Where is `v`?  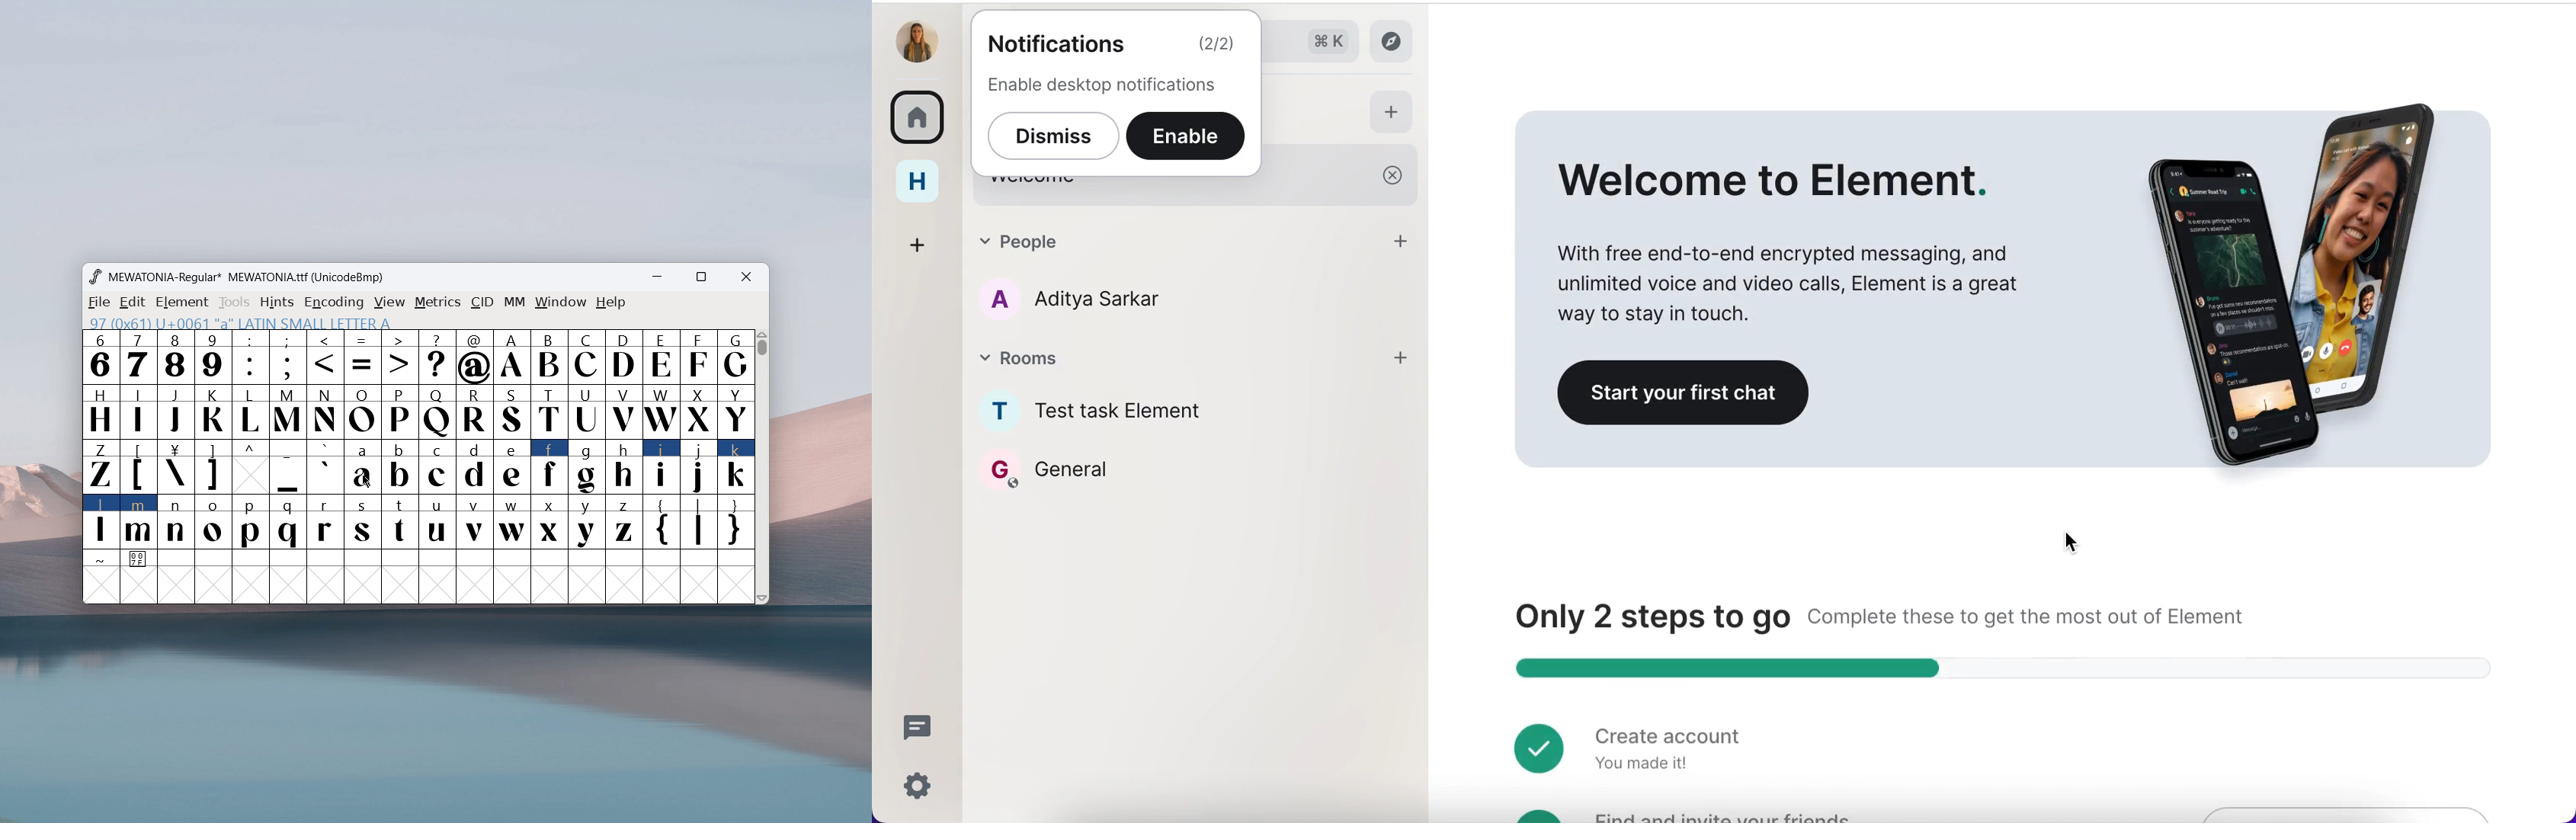 v is located at coordinates (474, 521).